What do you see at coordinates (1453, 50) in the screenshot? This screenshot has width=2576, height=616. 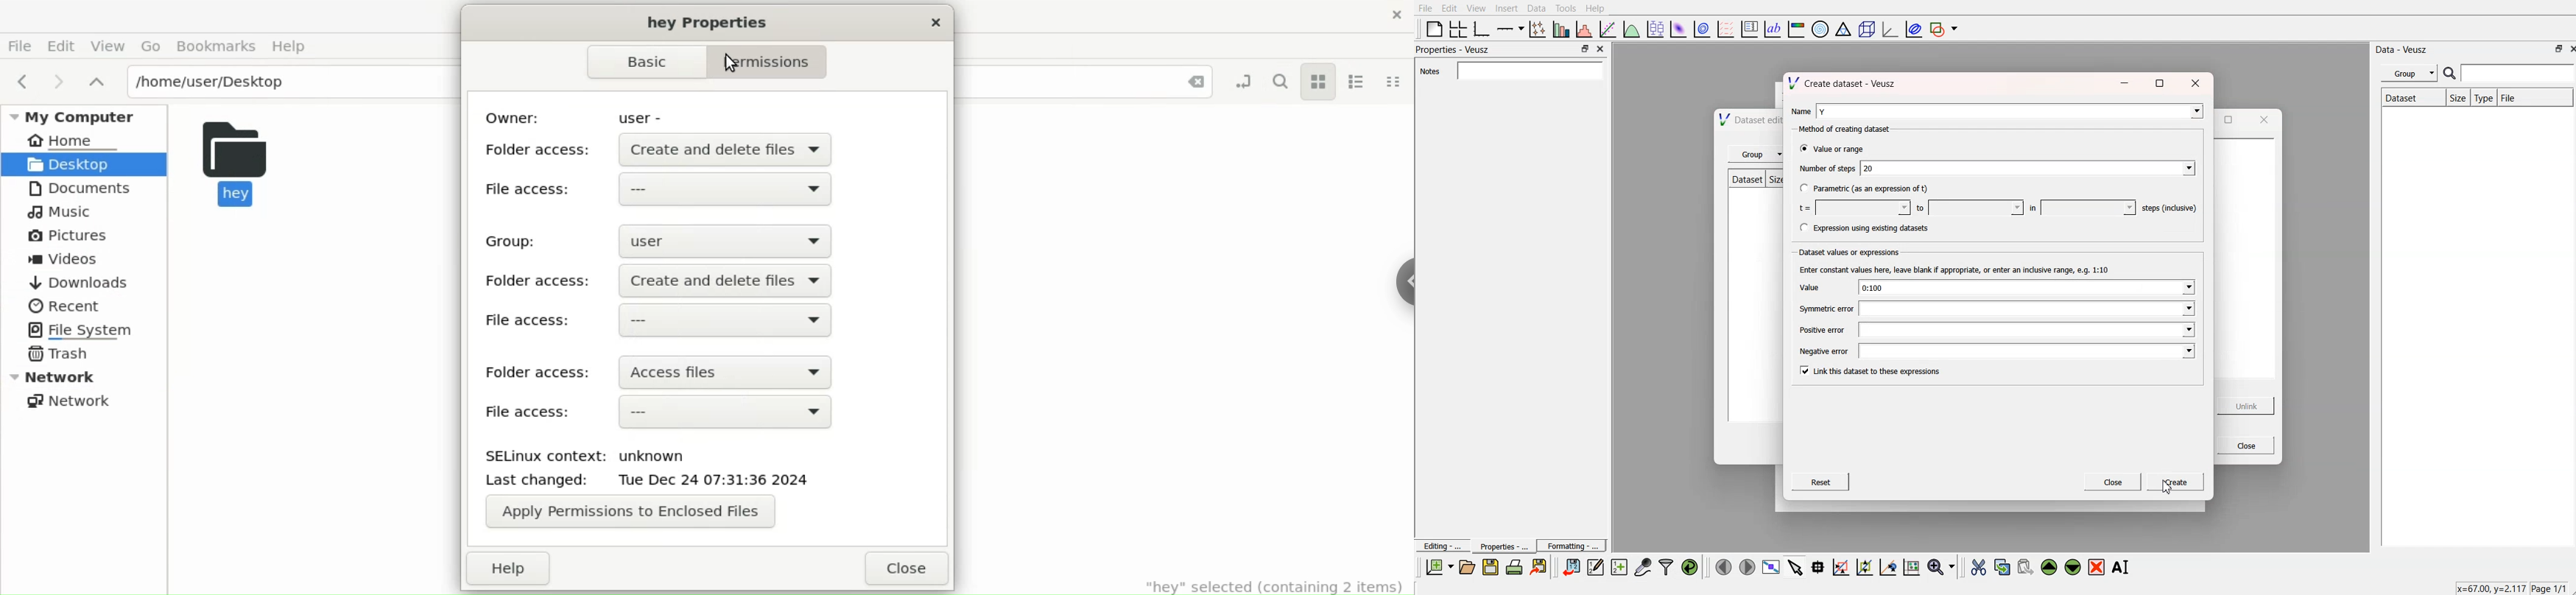 I see `Properties - Veusz` at bounding box center [1453, 50].